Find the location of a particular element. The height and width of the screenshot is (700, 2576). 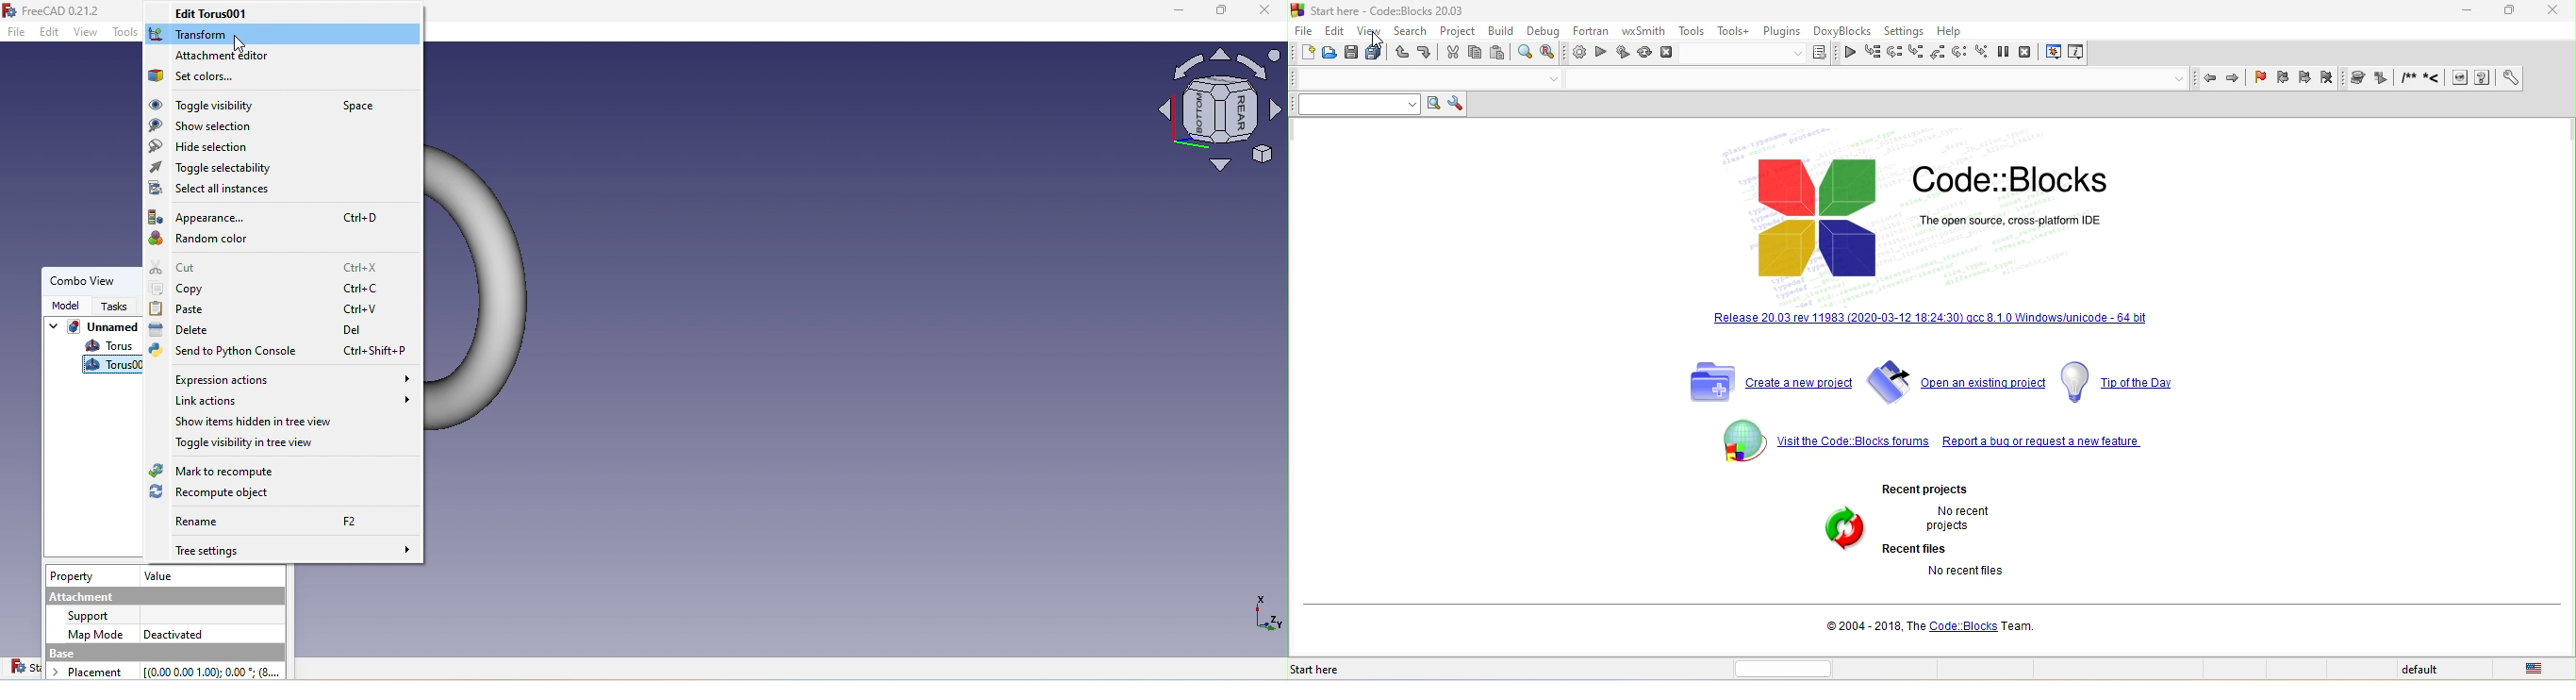

extract documentation is located at coordinates (2384, 79).